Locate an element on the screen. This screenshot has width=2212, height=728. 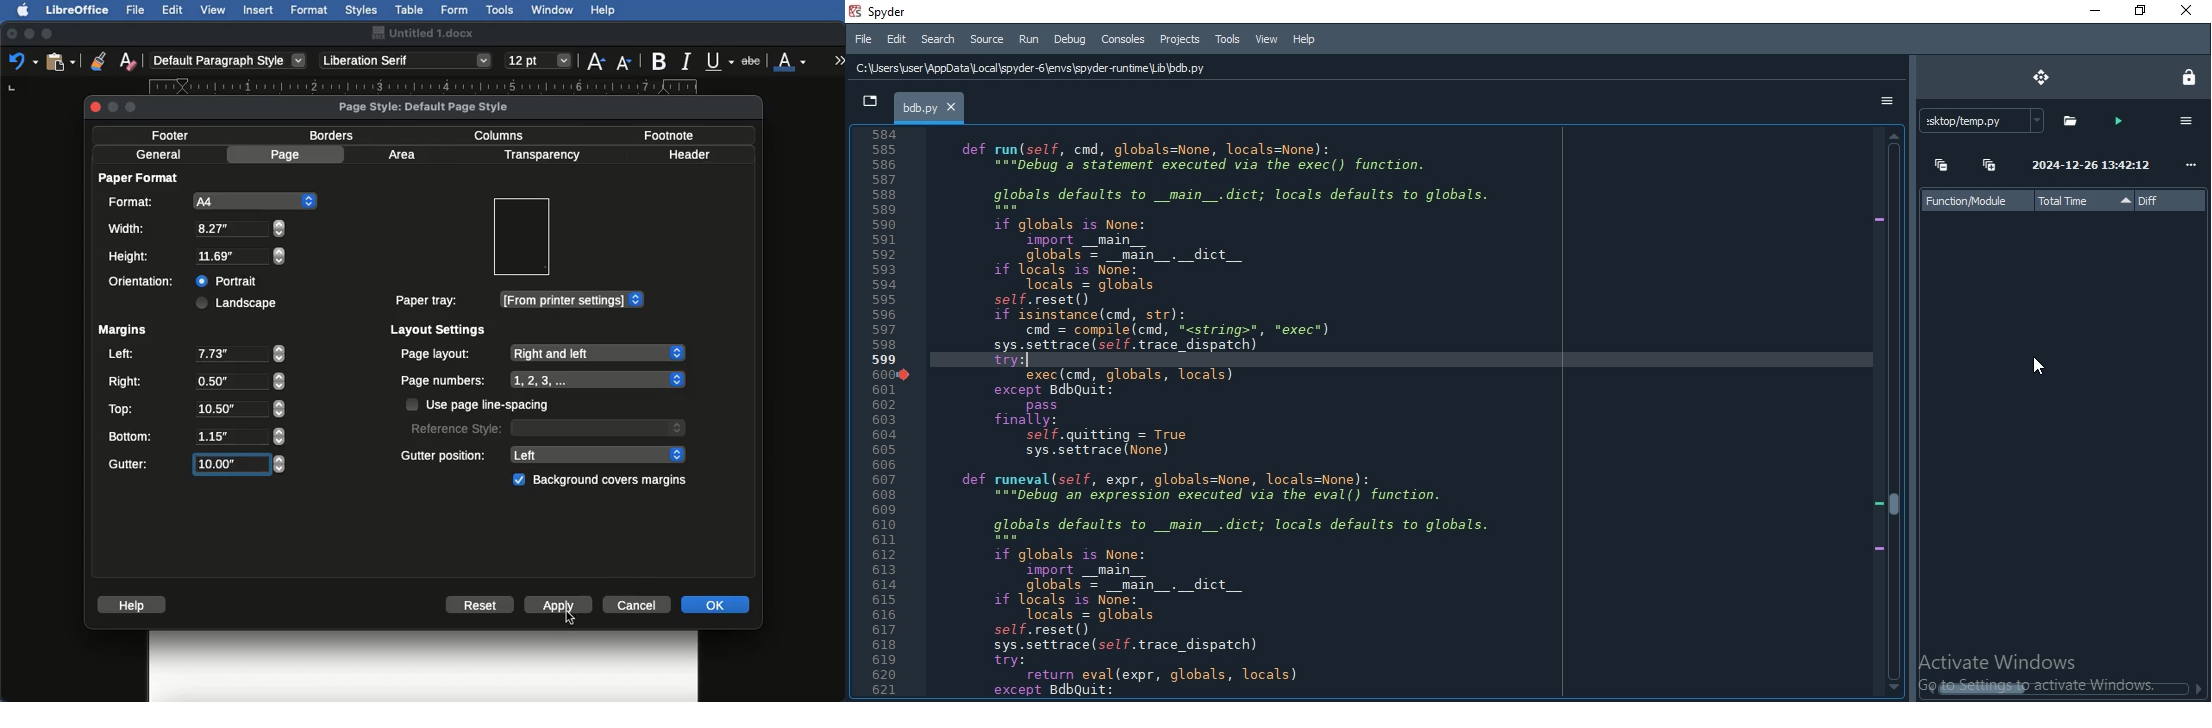
options is located at coordinates (2187, 123).